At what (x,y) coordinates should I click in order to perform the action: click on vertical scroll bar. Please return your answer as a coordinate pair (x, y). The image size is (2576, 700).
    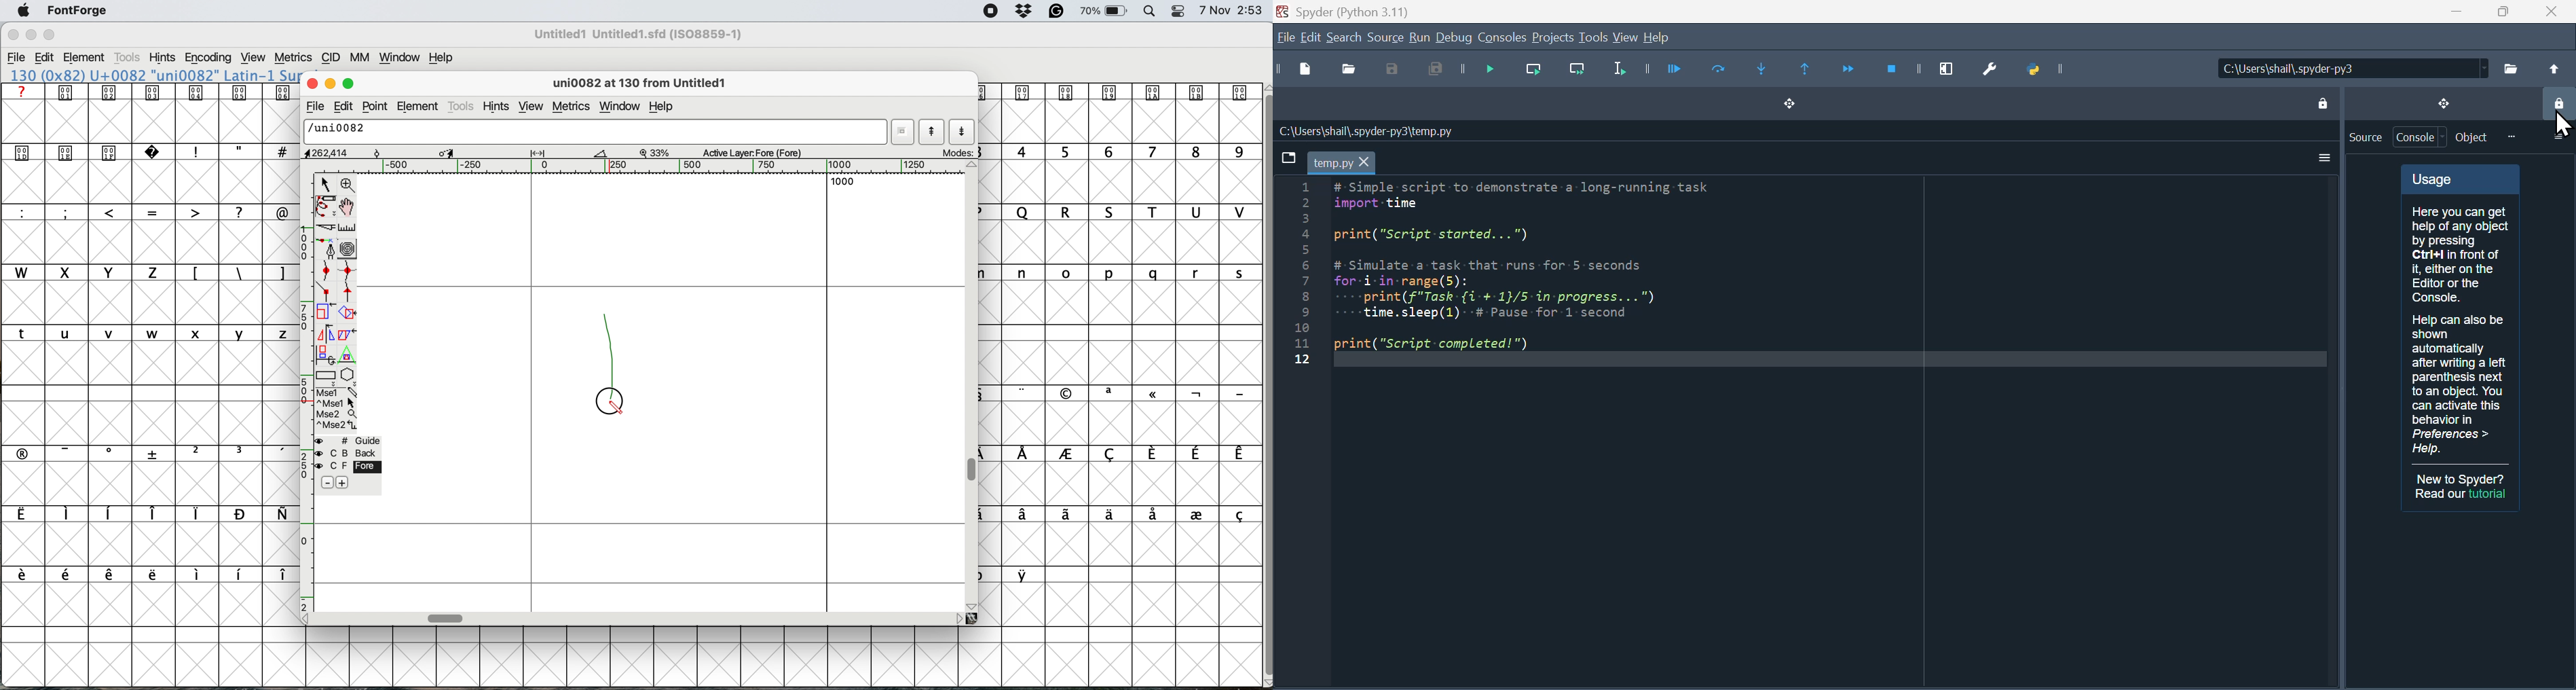
    Looking at the image, I should click on (1262, 382).